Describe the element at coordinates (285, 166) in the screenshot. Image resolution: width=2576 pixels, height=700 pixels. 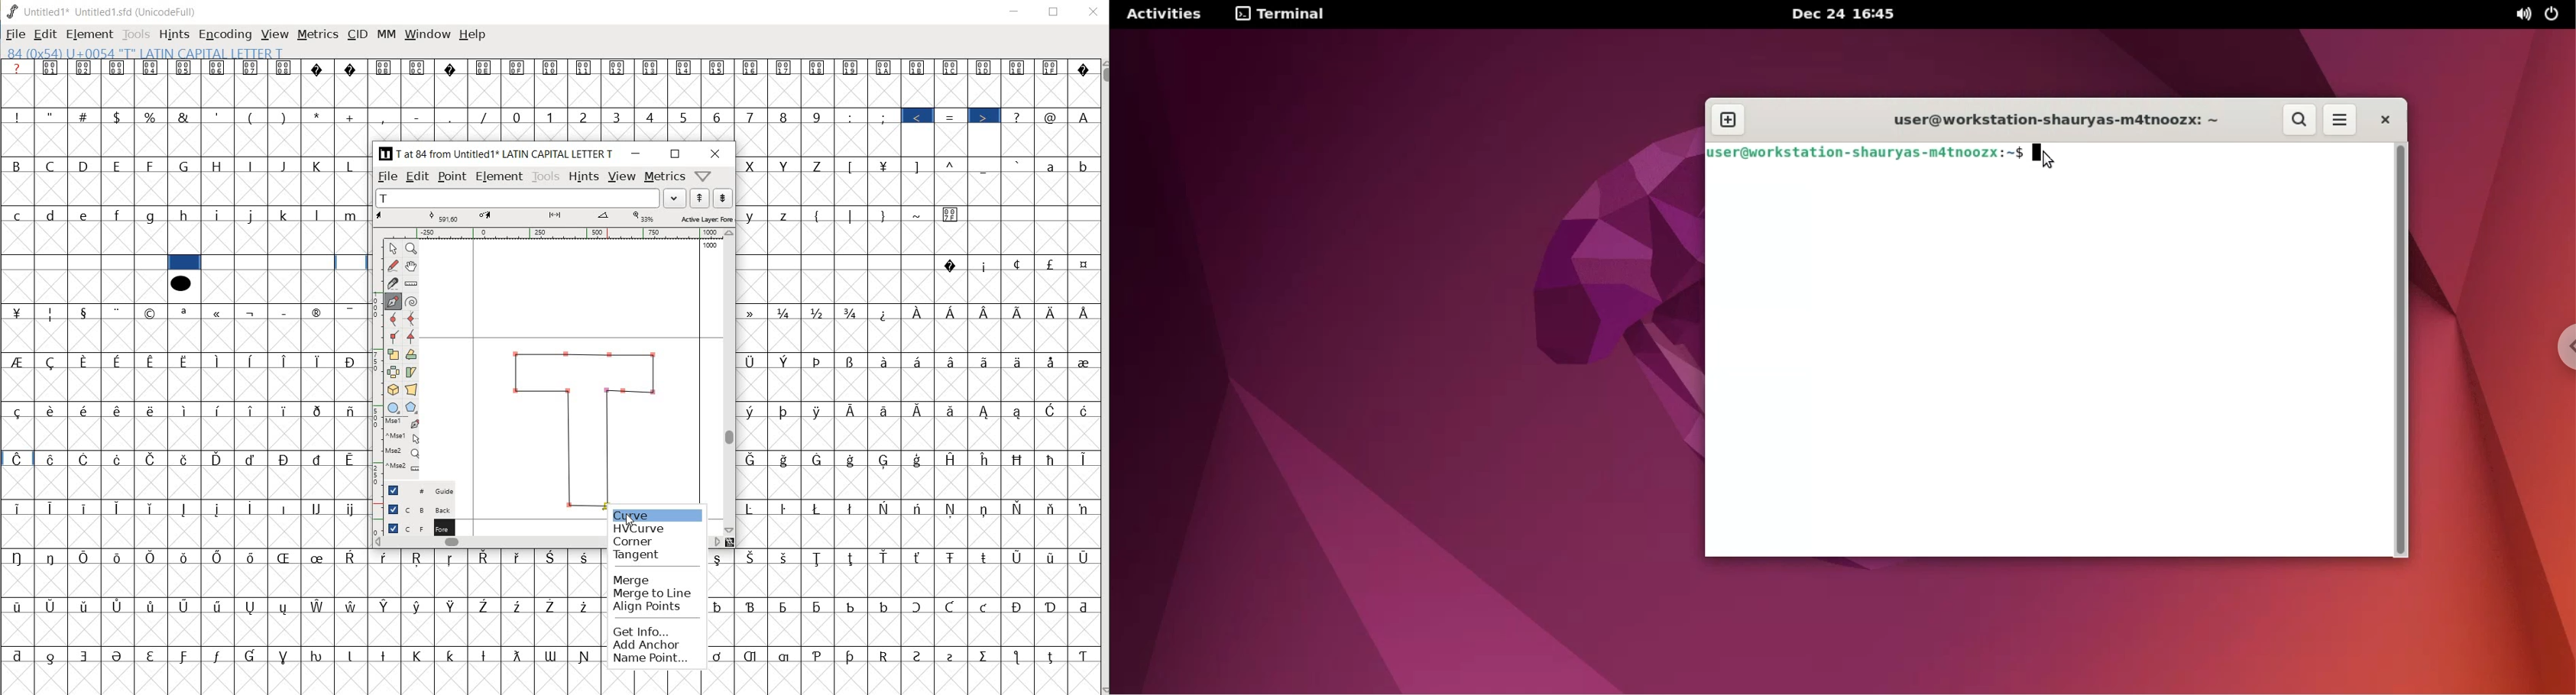
I see `J` at that location.